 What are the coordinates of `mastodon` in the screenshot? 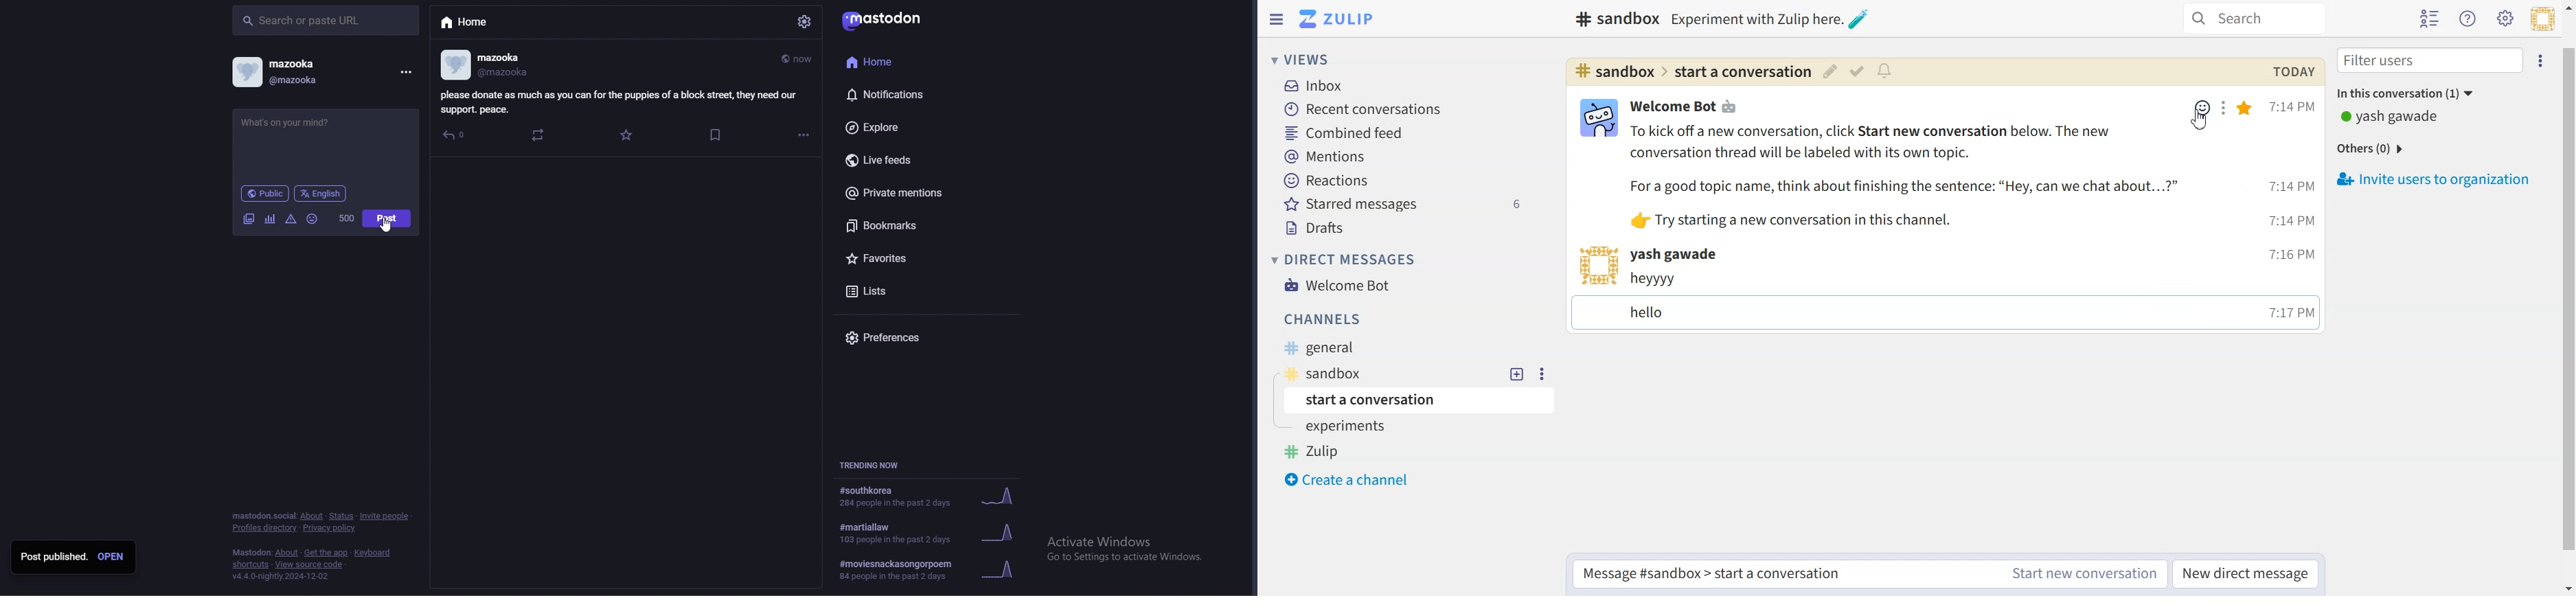 It's located at (249, 553).